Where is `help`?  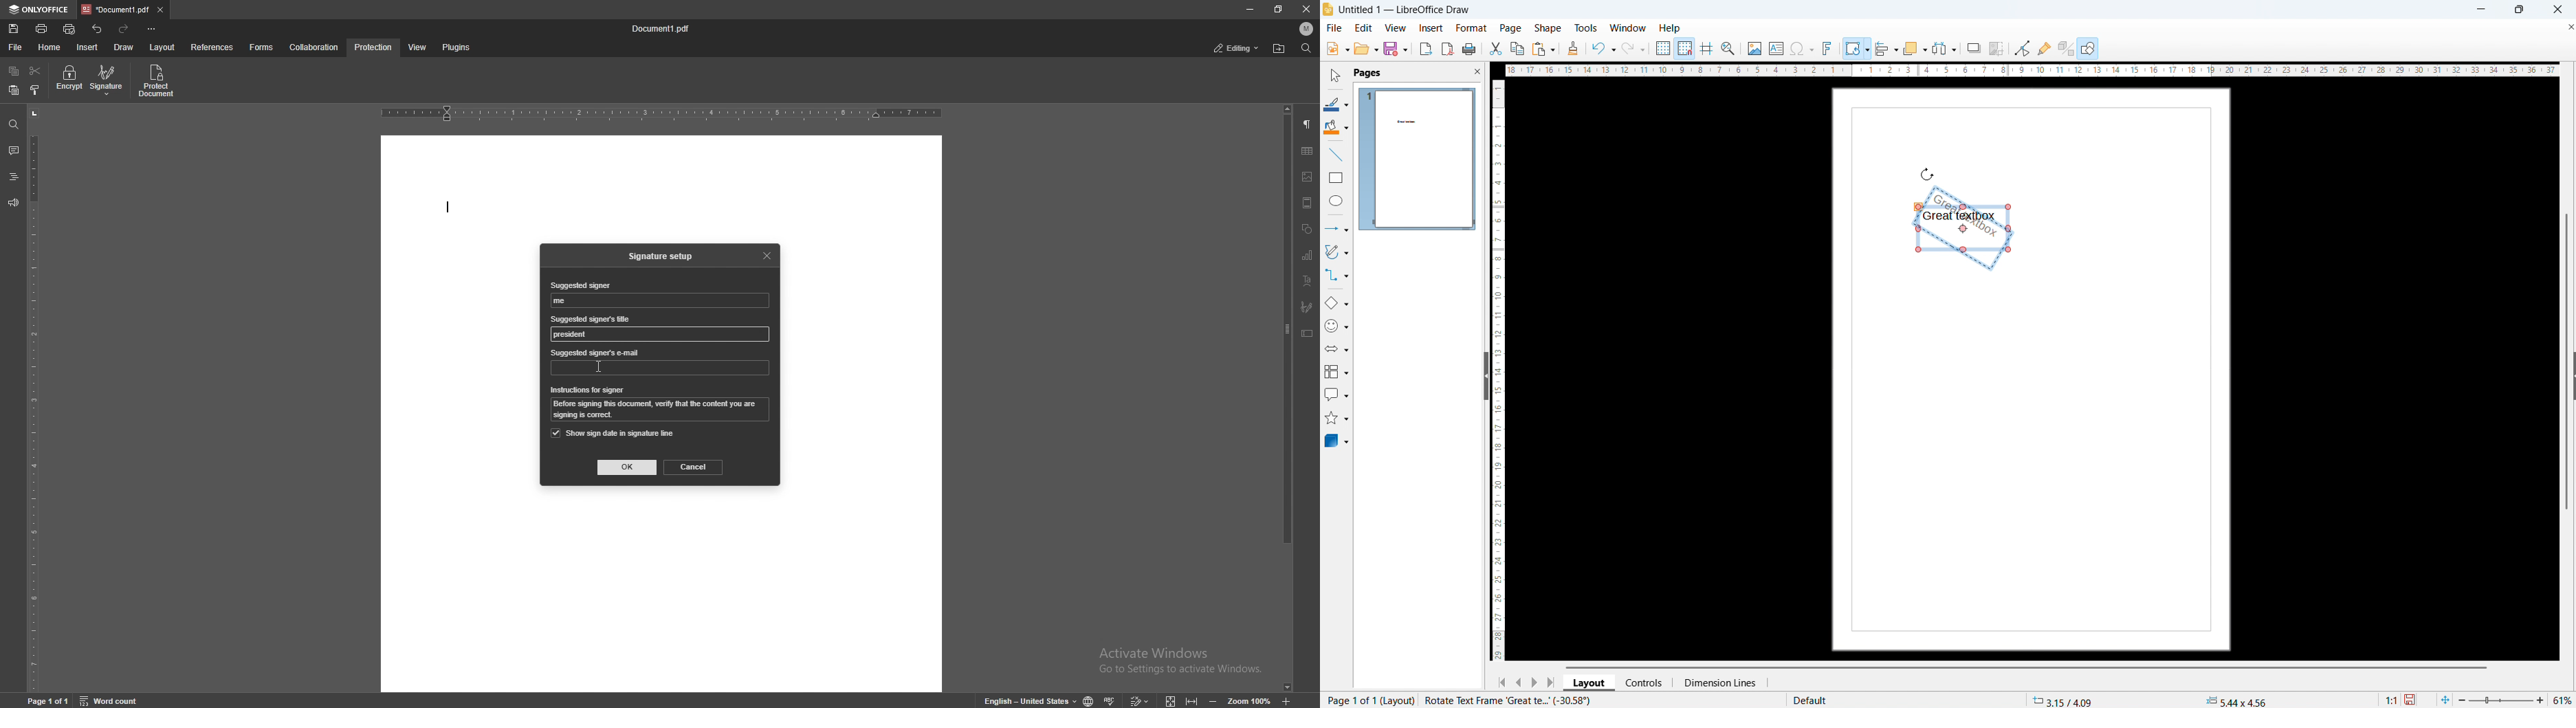 help is located at coordinates (1670, 28).